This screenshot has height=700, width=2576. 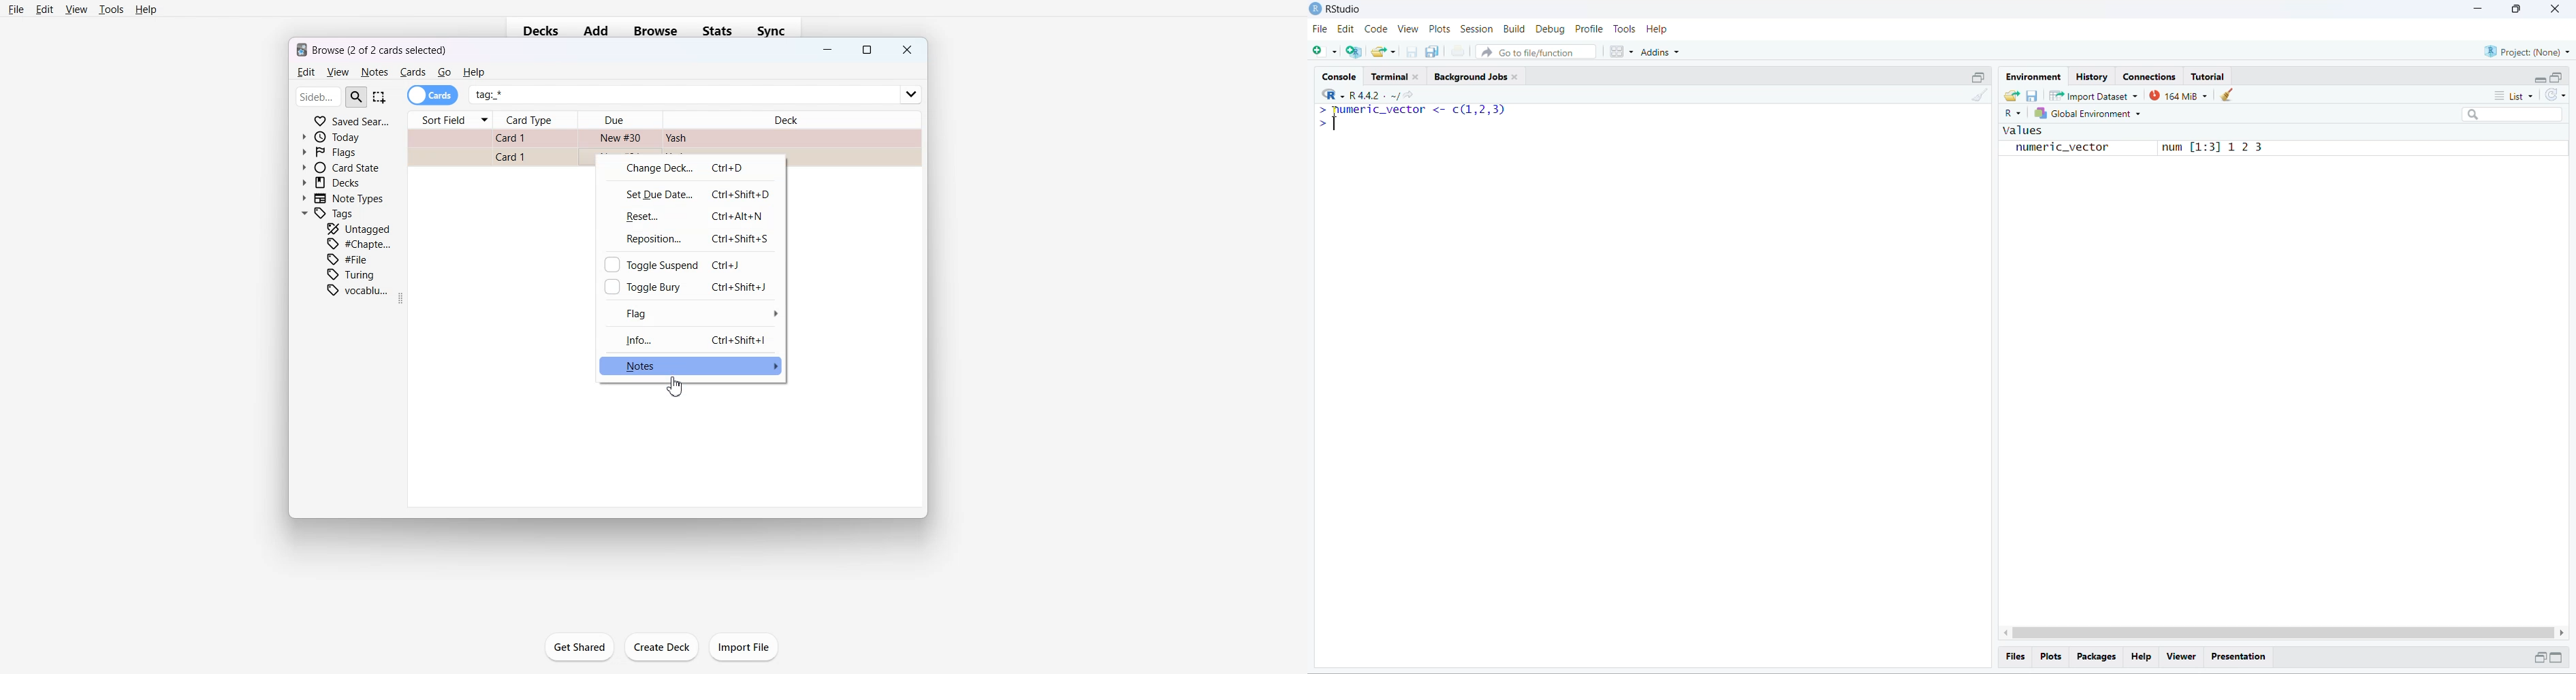 What do you see at coordinates (2016, 656) in the screenshot?
I see `Files` at bounding box center [2016, 656].